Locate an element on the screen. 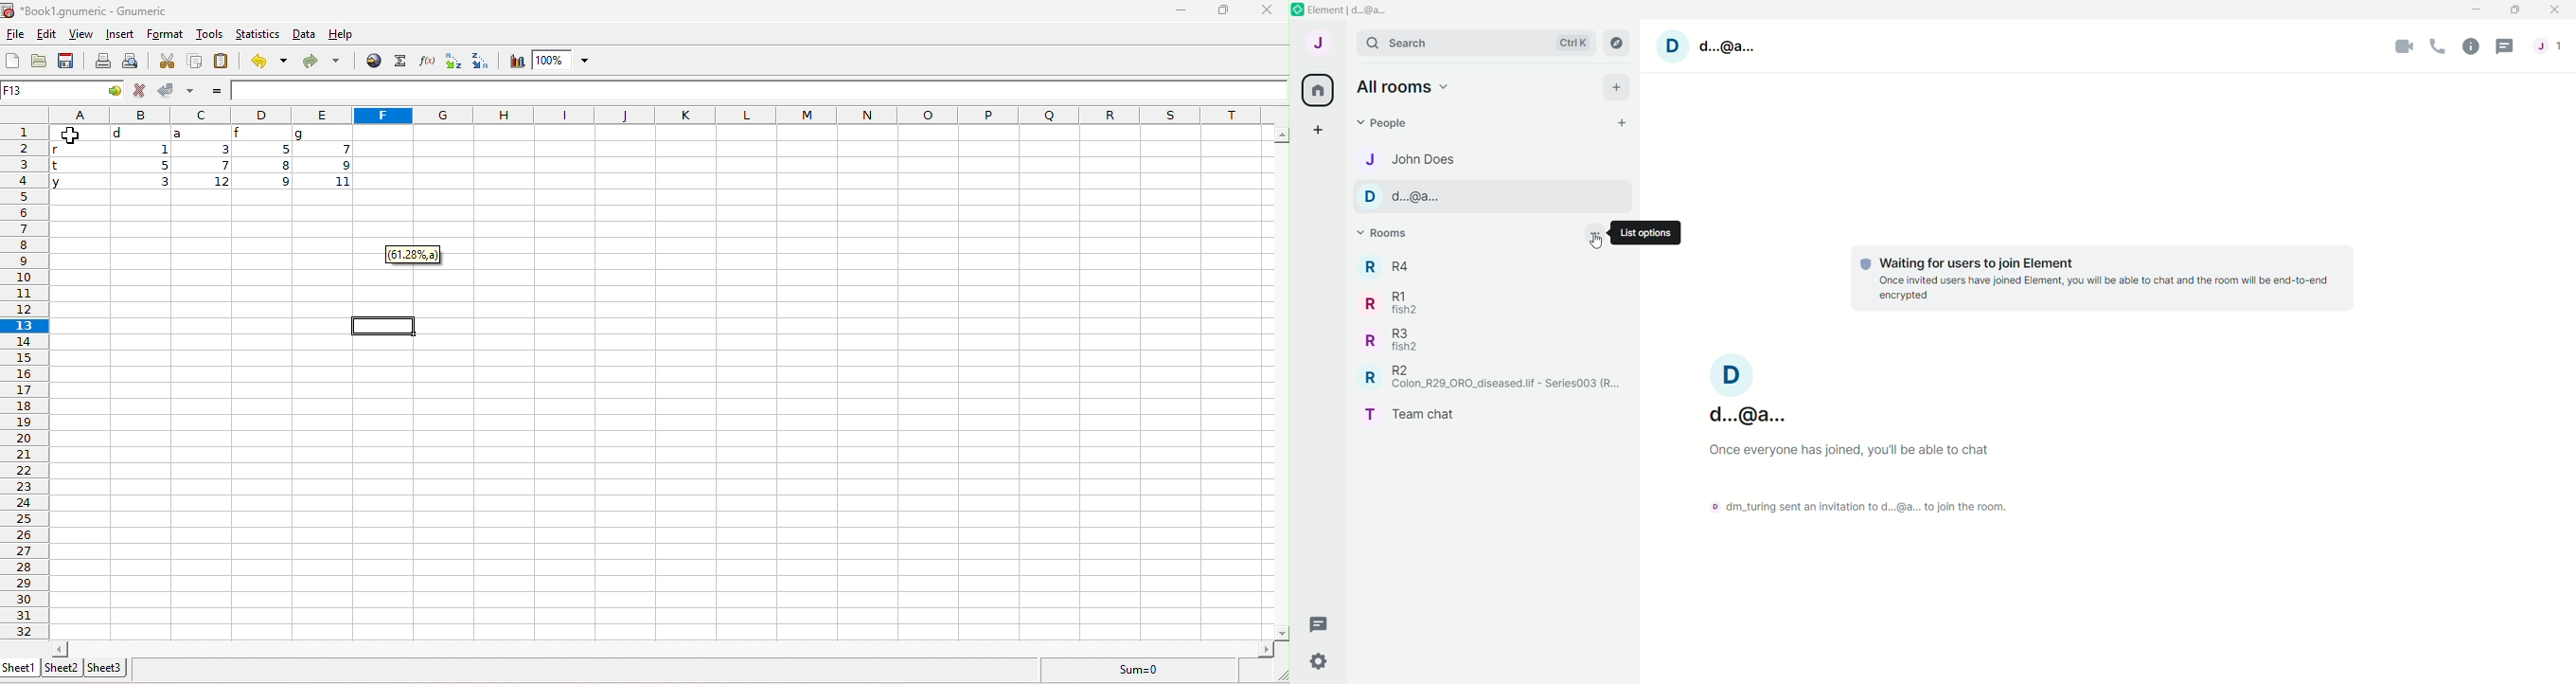 The height and width of the screenshot is (700, 2576). Room R4 is located at coordinates (1388, 266).